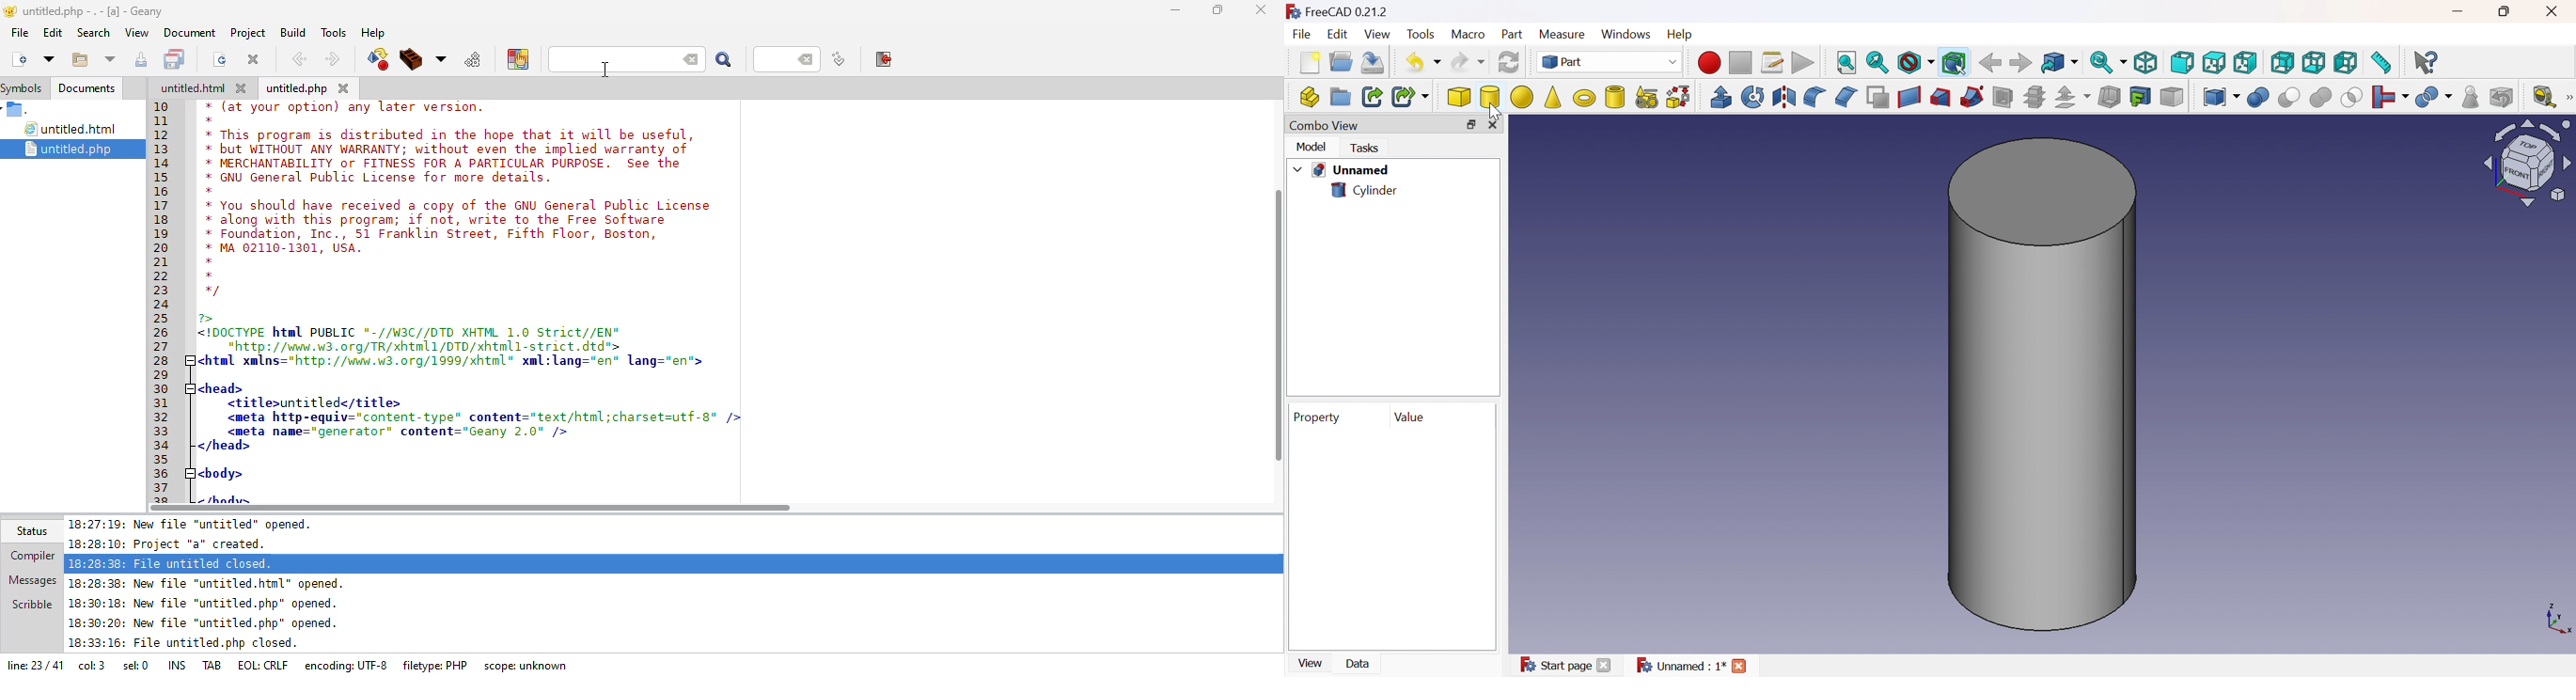  Describe the element at coordinates (167, 179) in the screenshot. I see `15` at that location.